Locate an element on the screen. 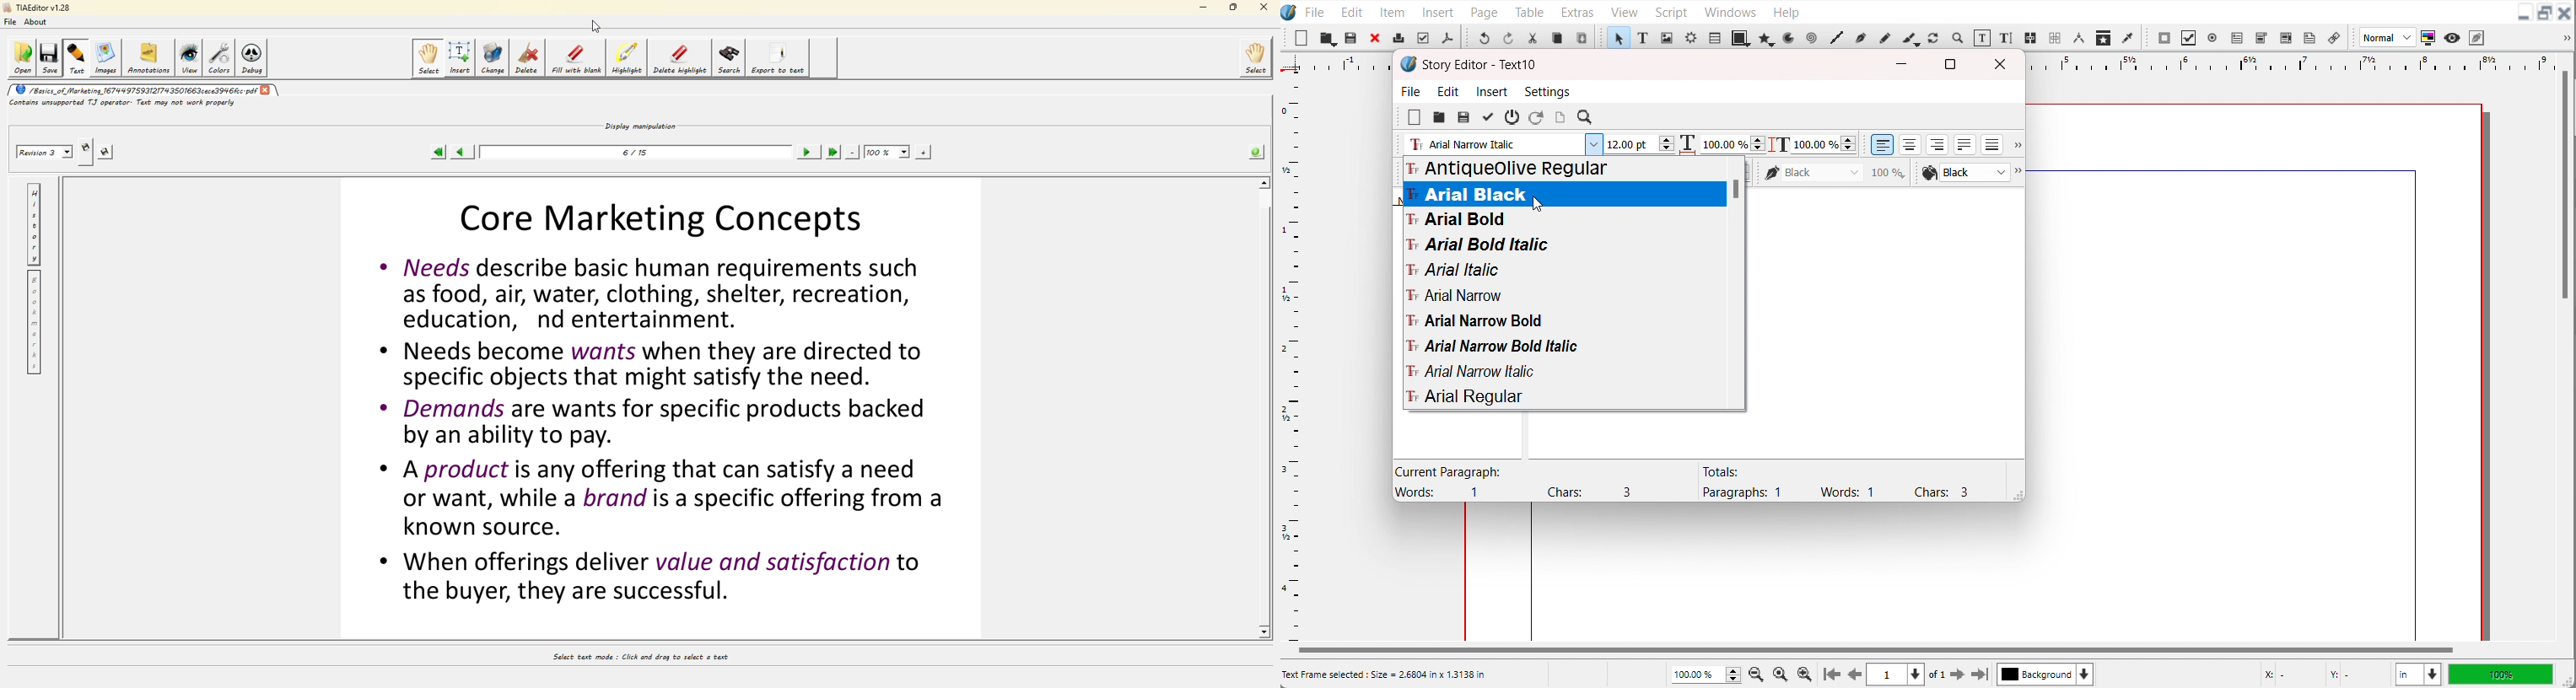 Image resolution: width=2576 pixels, height=700 pixels. Calligraphic line is located at coordinates (1910, 39).